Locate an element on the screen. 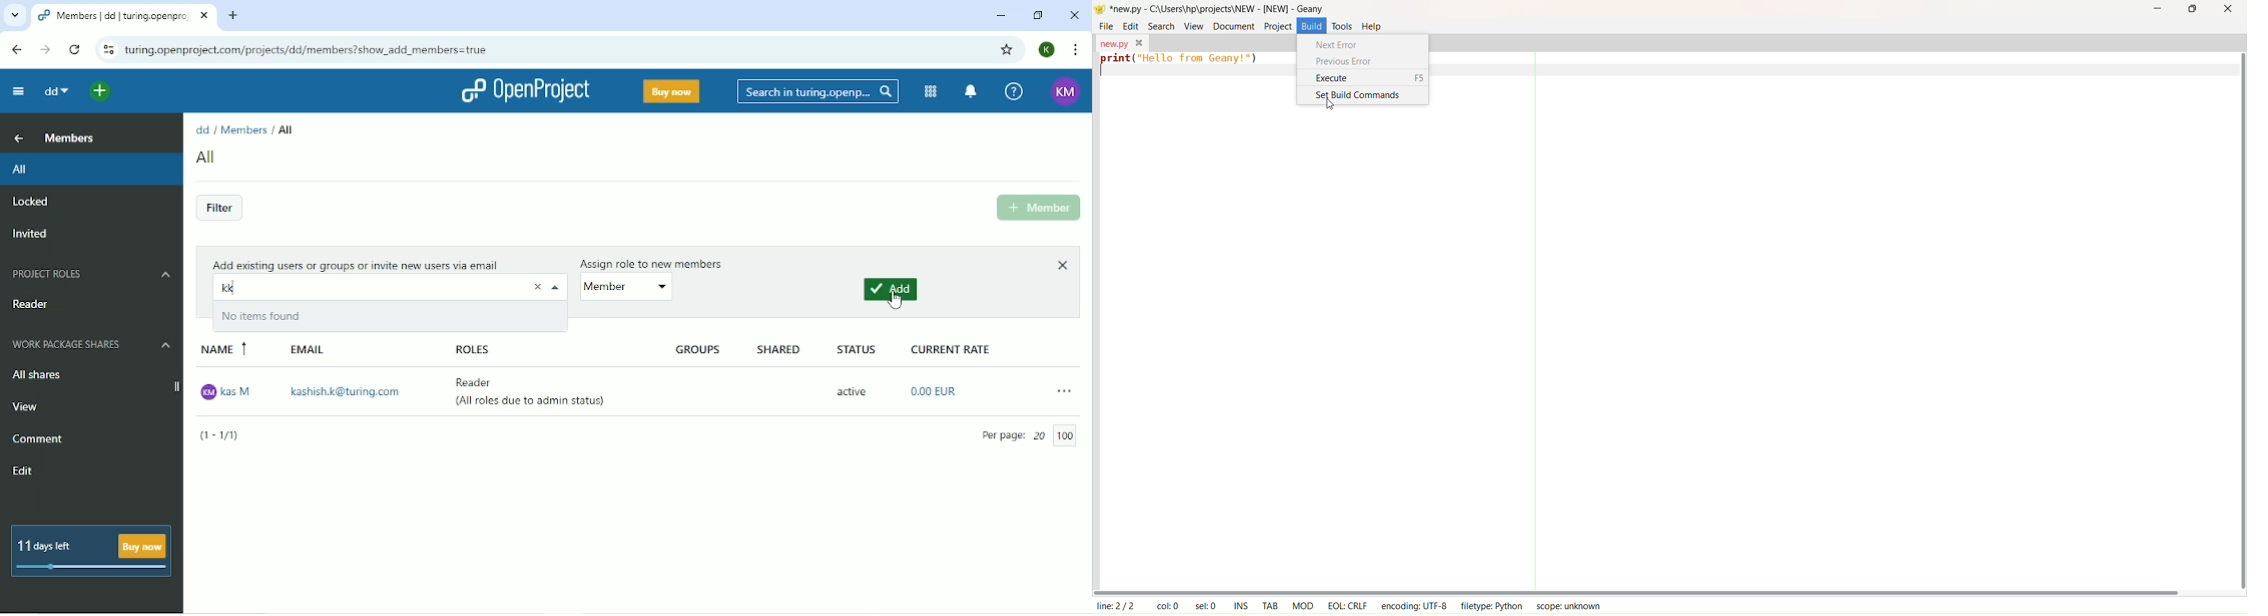 The height and width of the screenshot is (616, 2268). edit is located at coordinates (1131, 25).